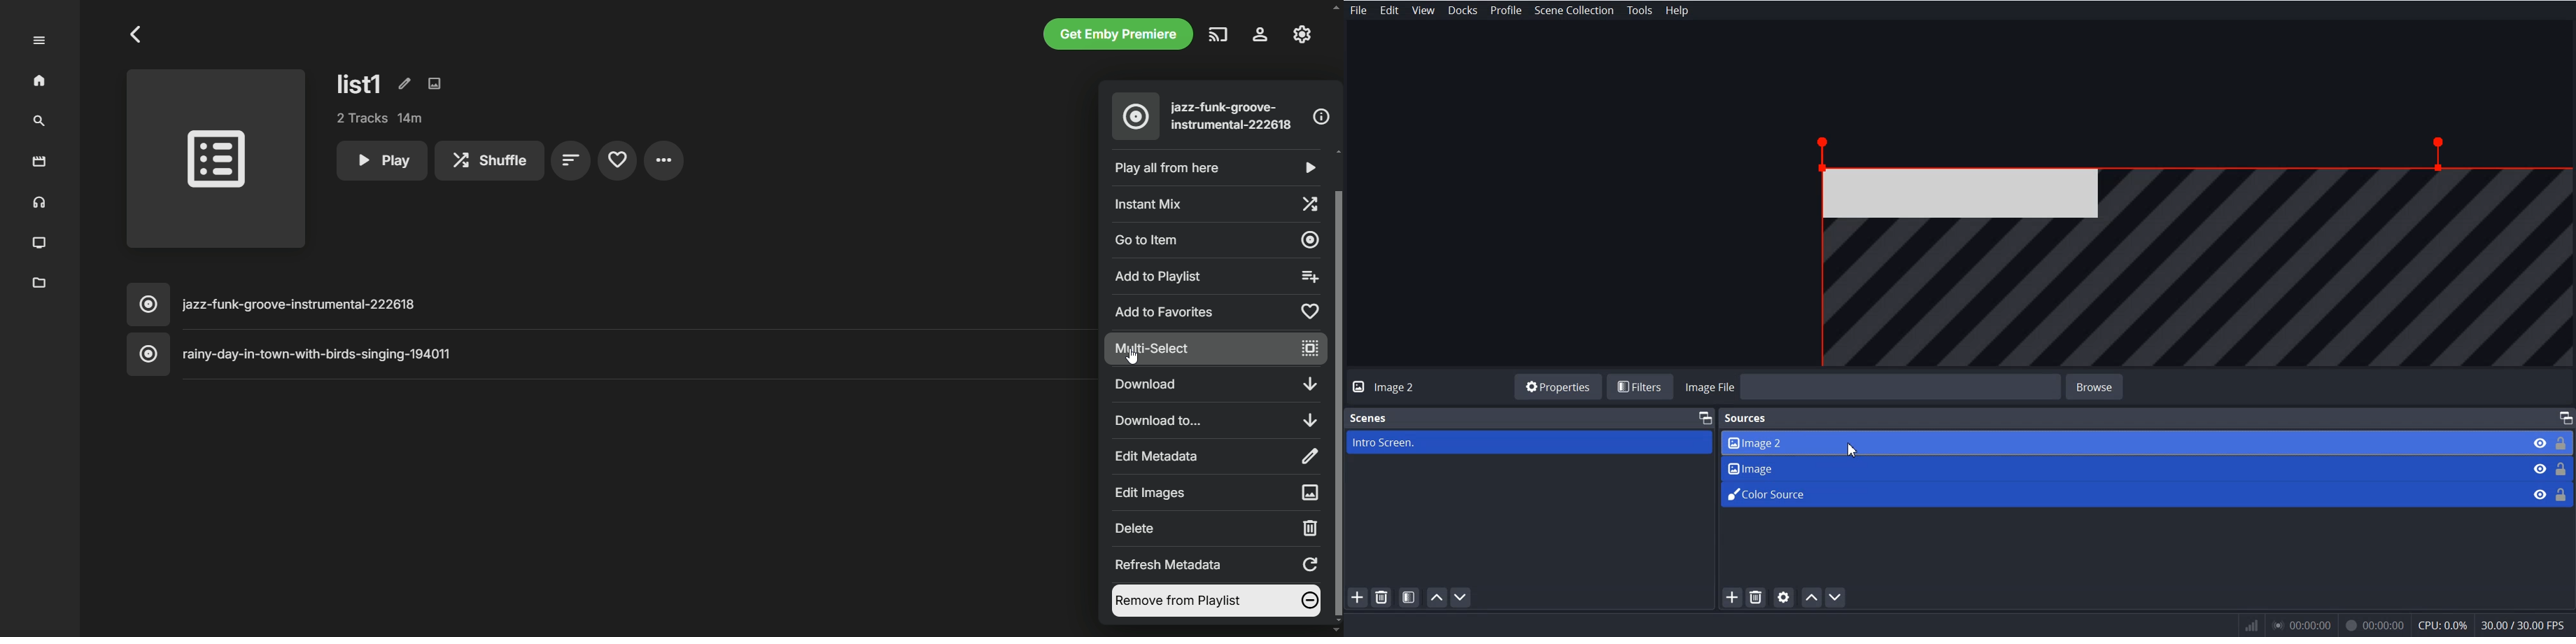  What do you see at coordinates (1219, 34) in the screenshot?
I see `play on another device` at bounding box center [1219, 34].